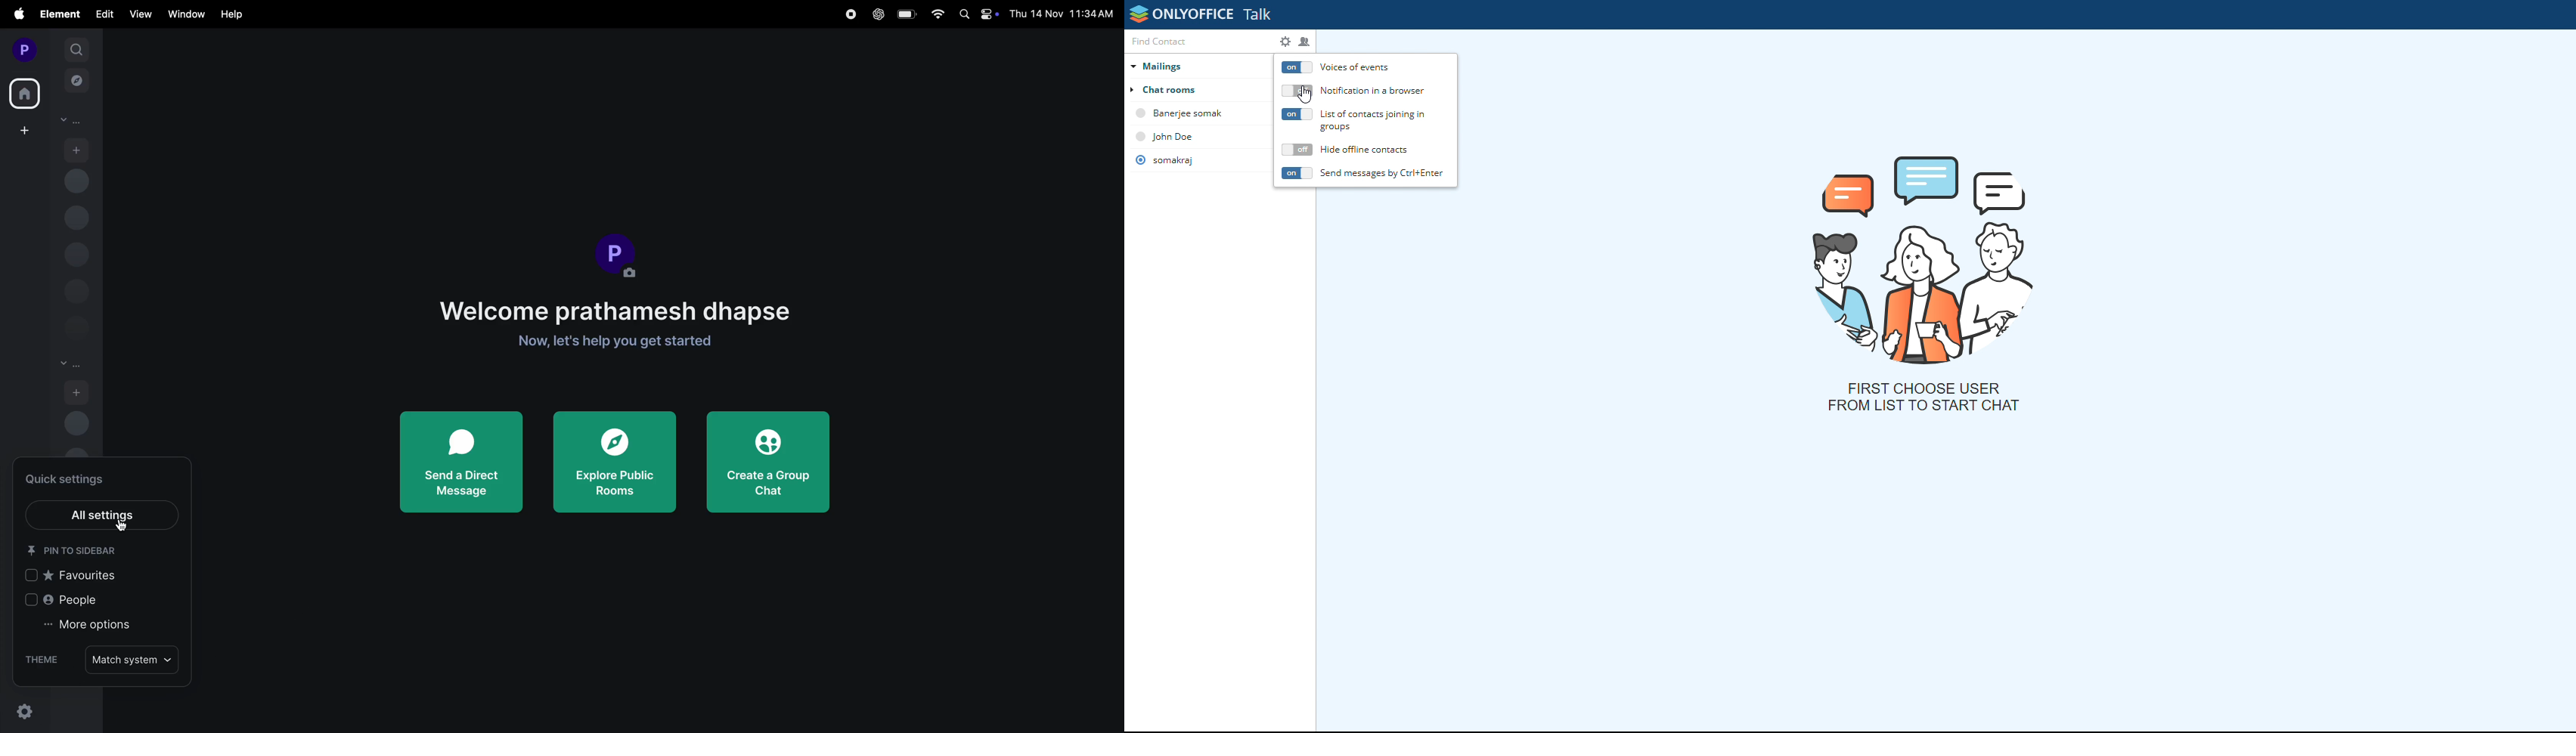 The height and width of the screenshot is (756, 2576). What do you see at coordinates (76, 577) in the screenshot?
I see `favourites` at bounding box center [76, 577].